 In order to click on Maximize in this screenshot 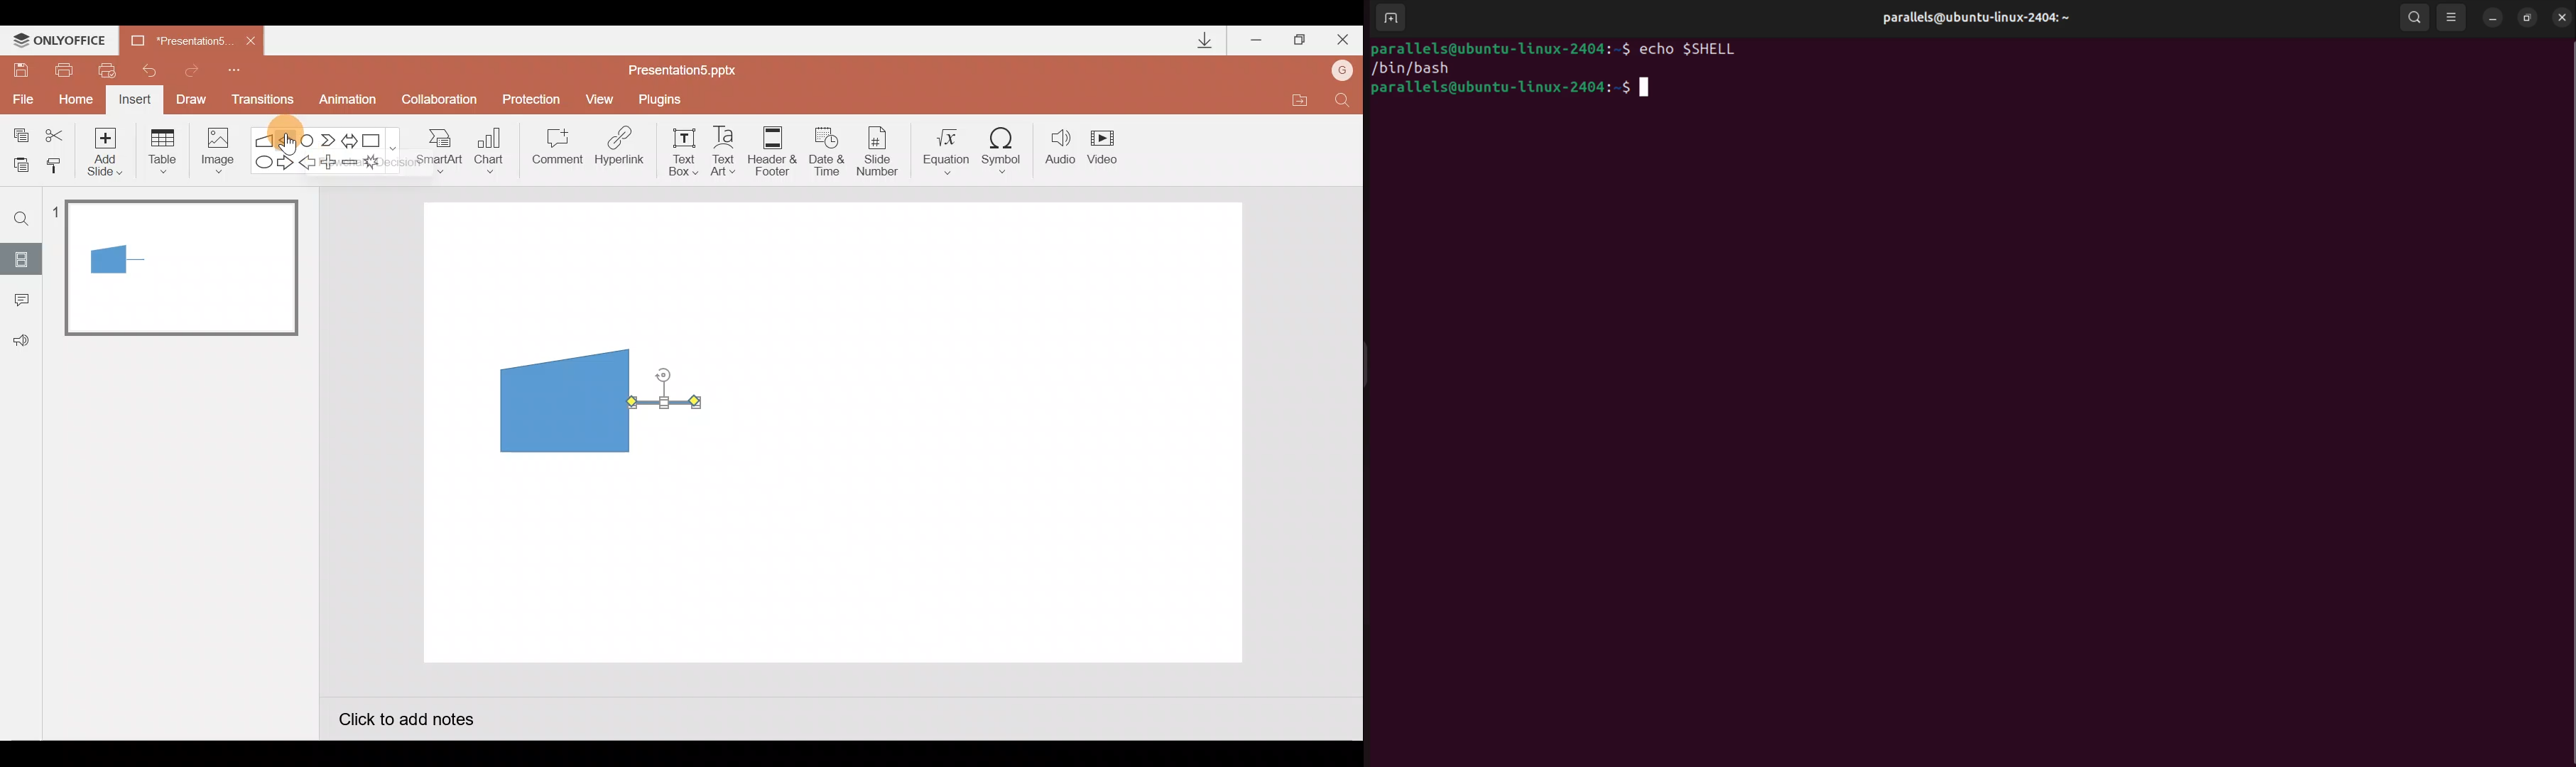, I will do `click(1300, 40)`.